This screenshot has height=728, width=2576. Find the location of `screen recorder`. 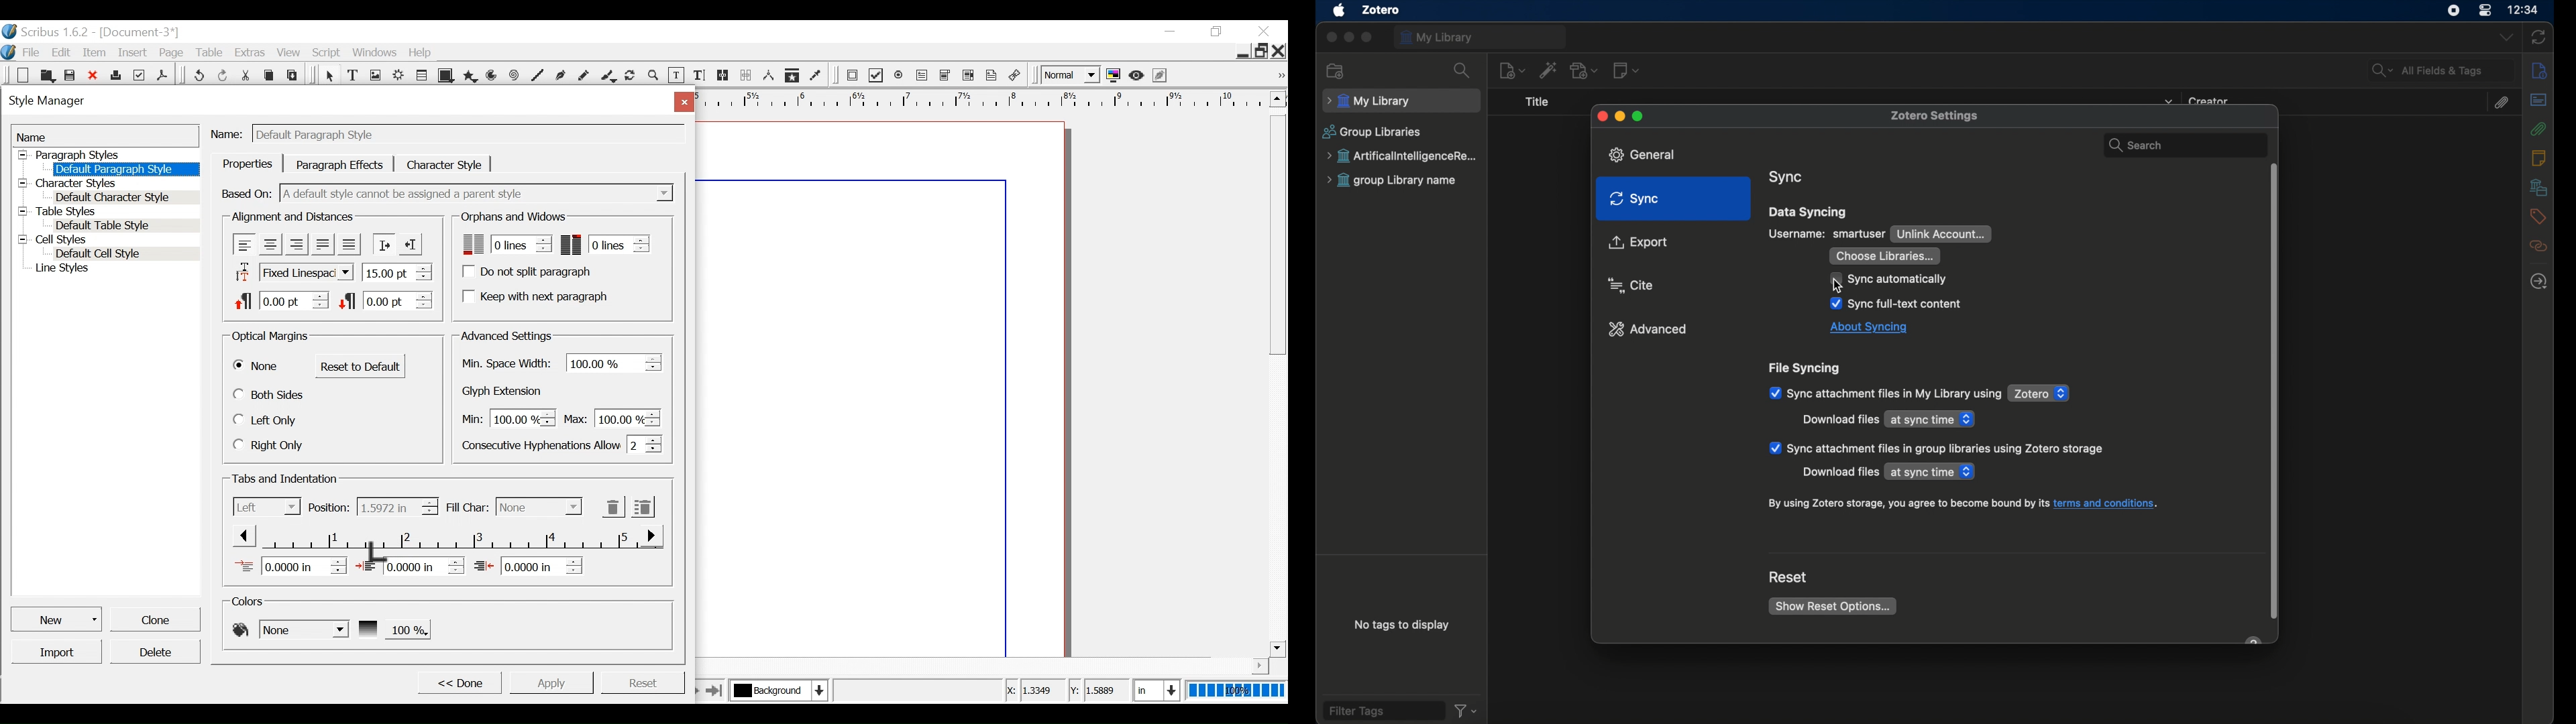

screen recorder is located at coordinates (2451, 11).